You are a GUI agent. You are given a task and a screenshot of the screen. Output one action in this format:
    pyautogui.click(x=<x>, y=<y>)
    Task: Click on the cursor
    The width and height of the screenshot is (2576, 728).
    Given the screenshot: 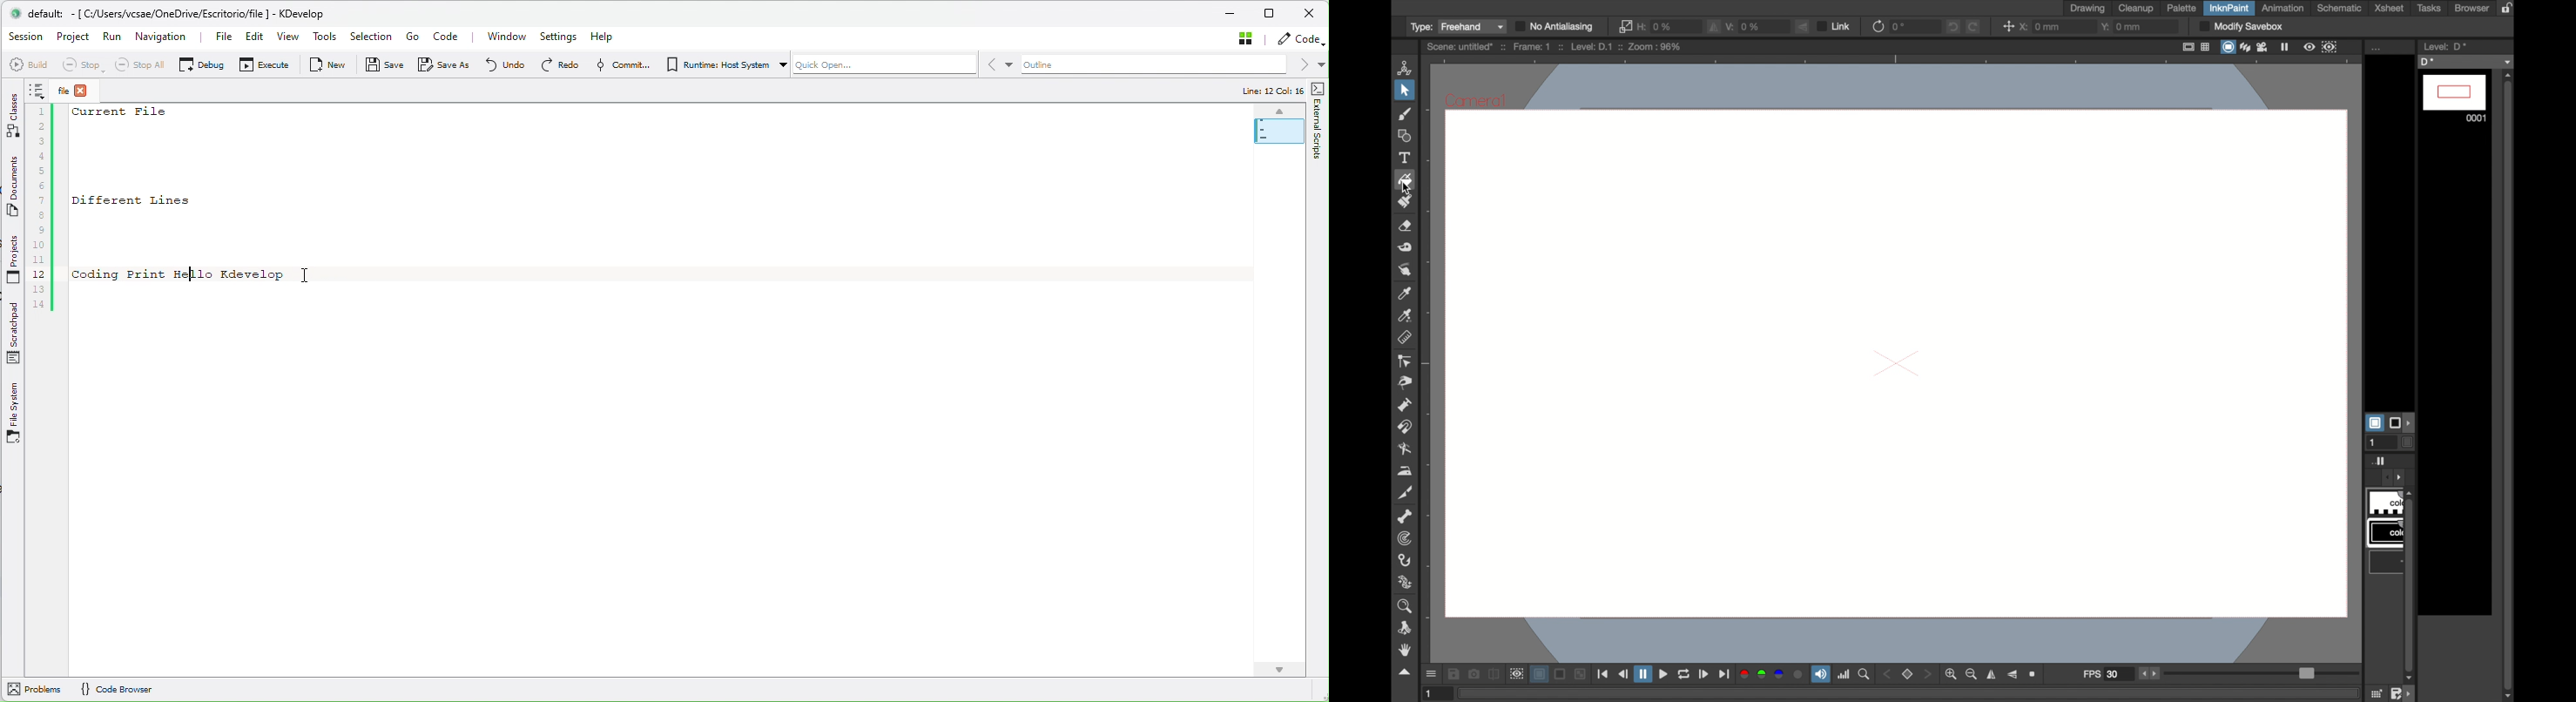 What is the action you would take?
    pyautogui.click(x=308, y=272)
    